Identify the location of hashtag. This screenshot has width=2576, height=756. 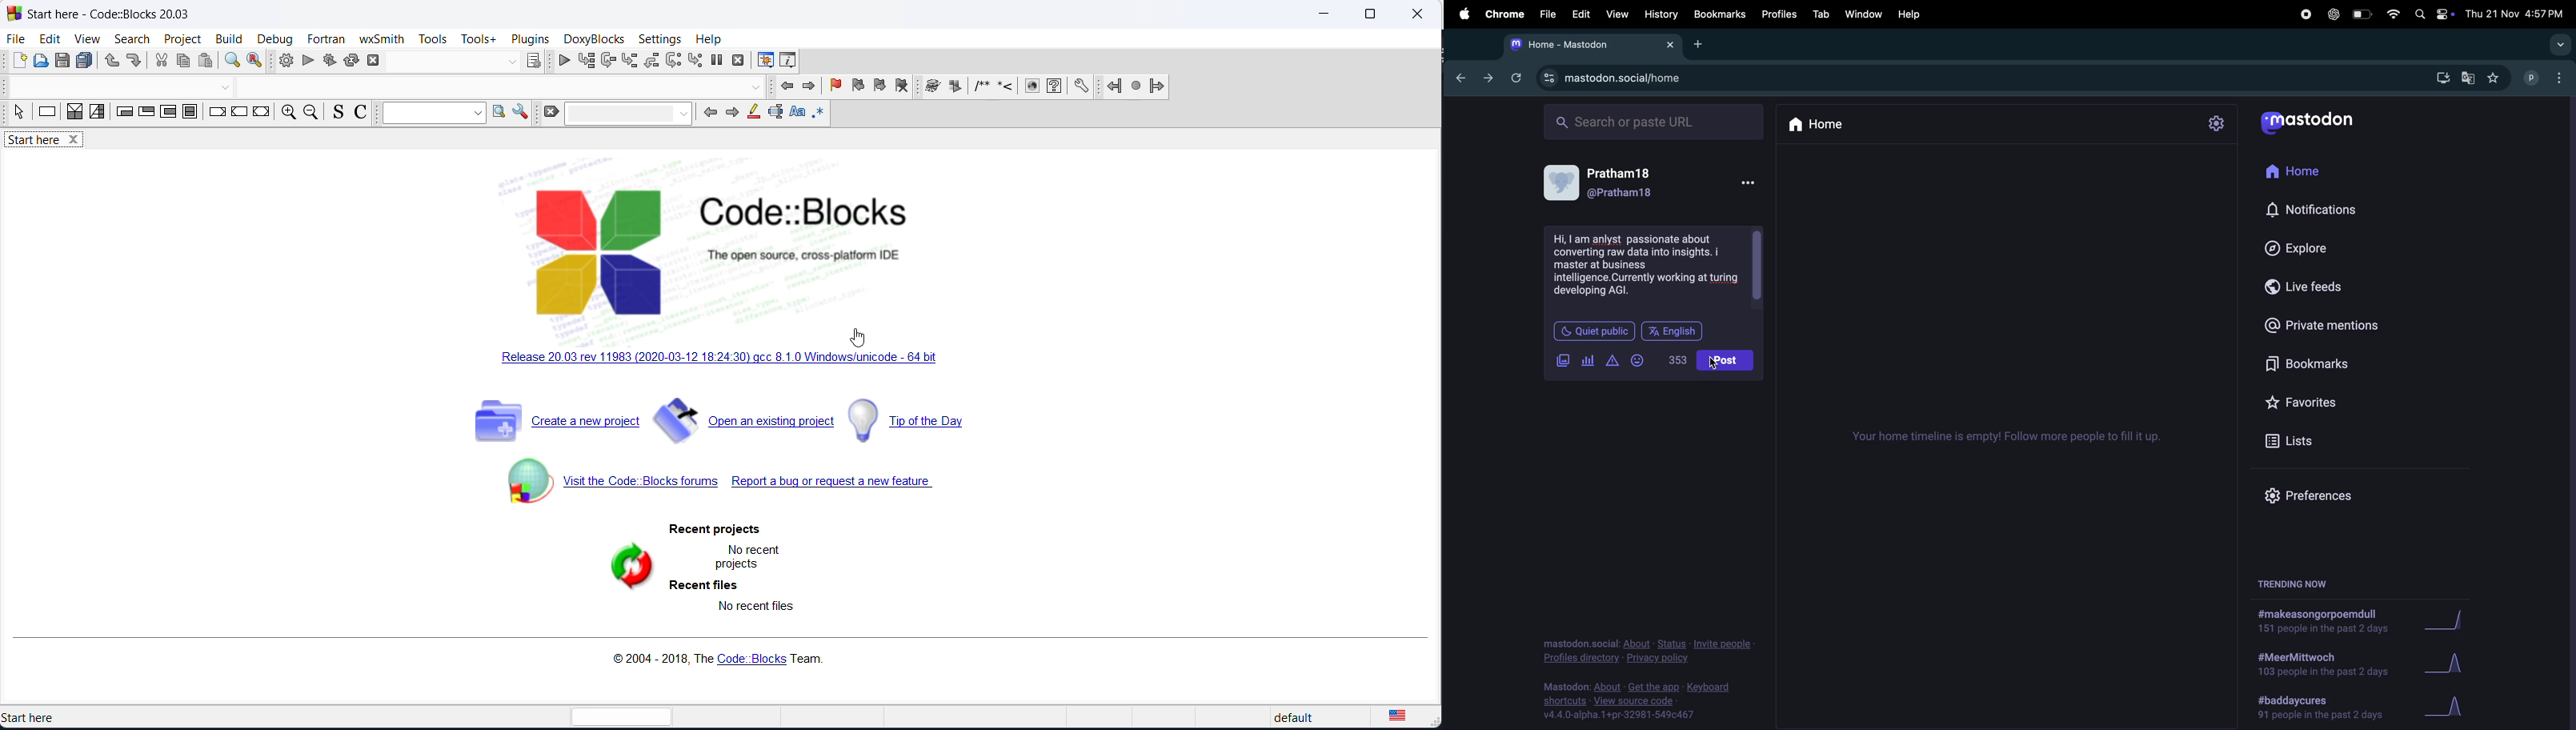
(2316, 666).